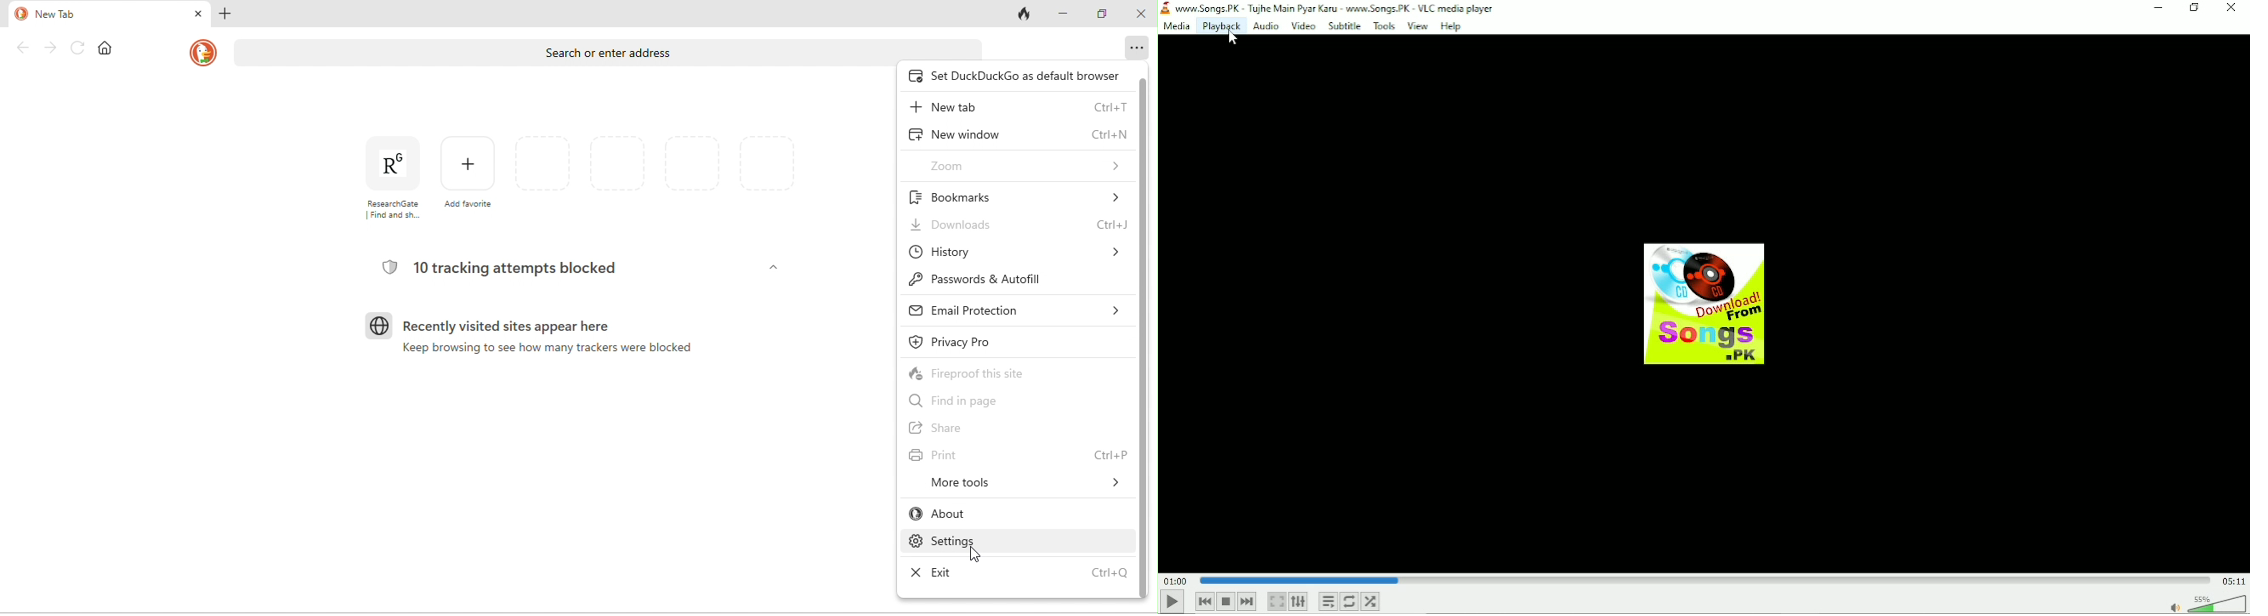 The width and height of the screenshot is (2268, 616). What do you see at coordinates (2196, 8) in the screenshot?
I see `Restore down` at bounding box center [2196, 8].